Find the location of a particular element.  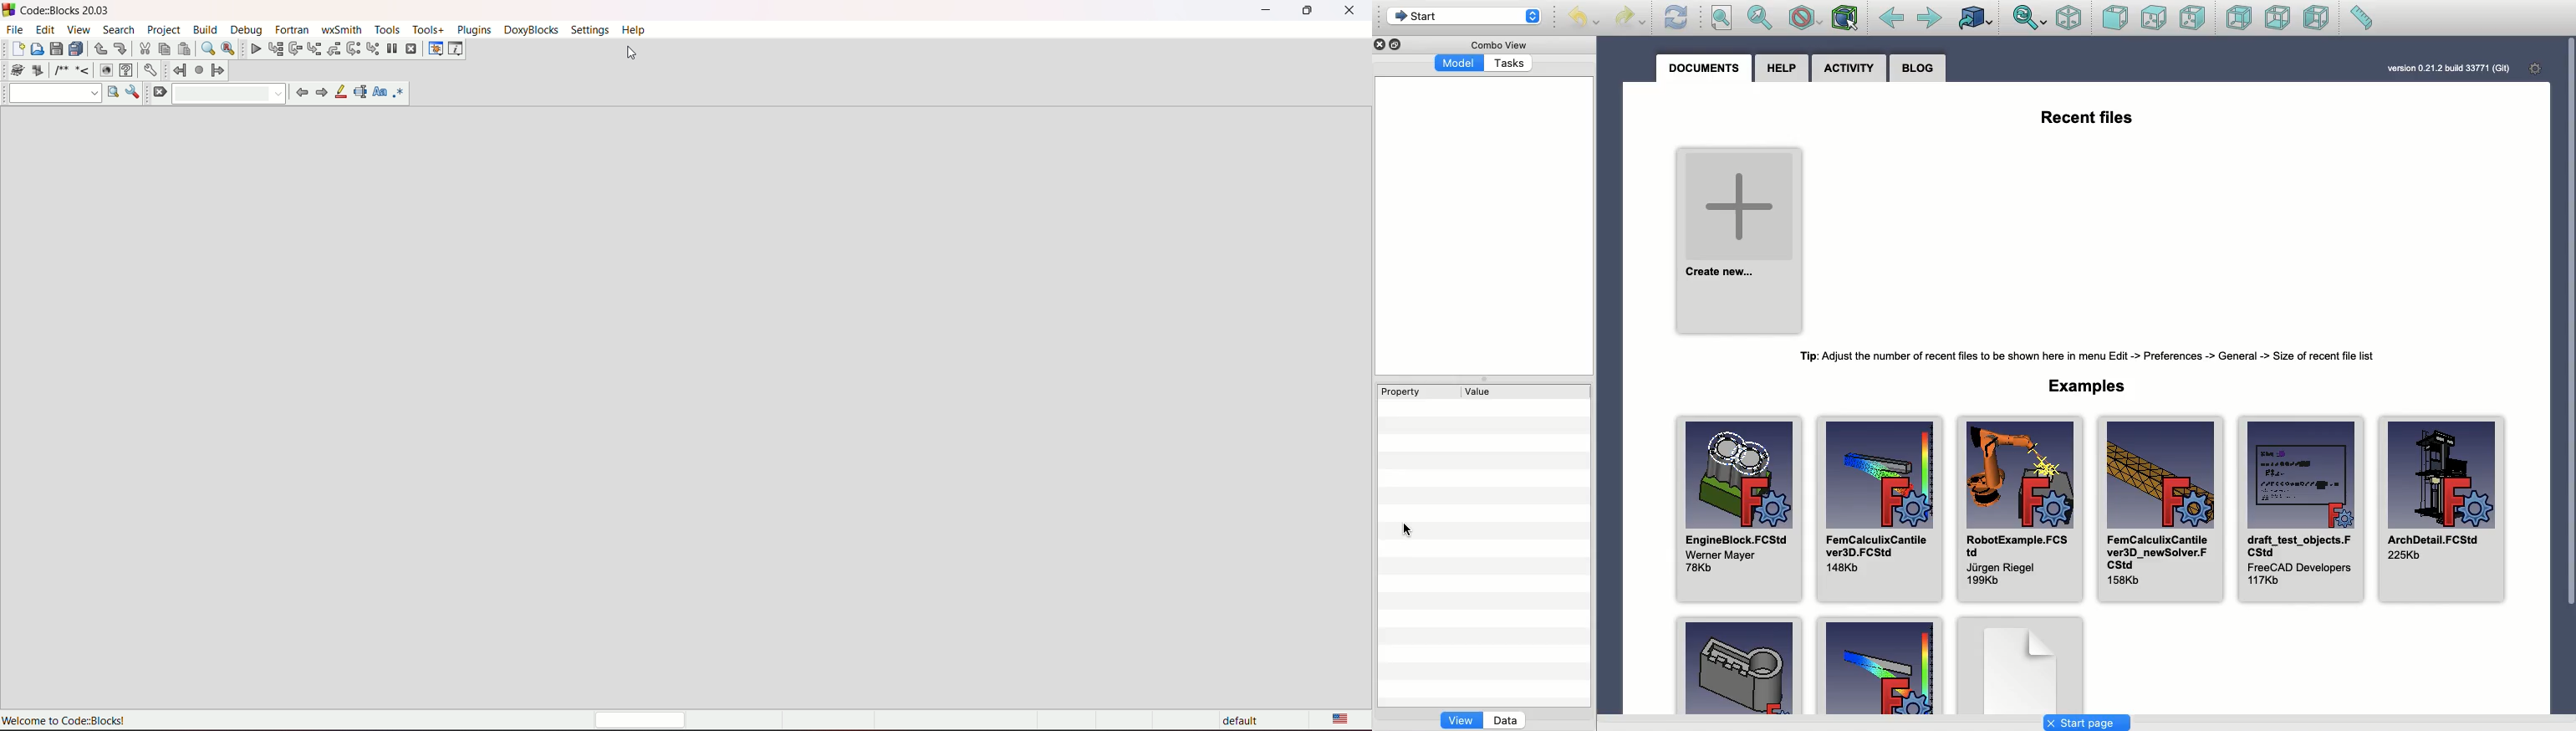

file is located at coordinates (15, 29).